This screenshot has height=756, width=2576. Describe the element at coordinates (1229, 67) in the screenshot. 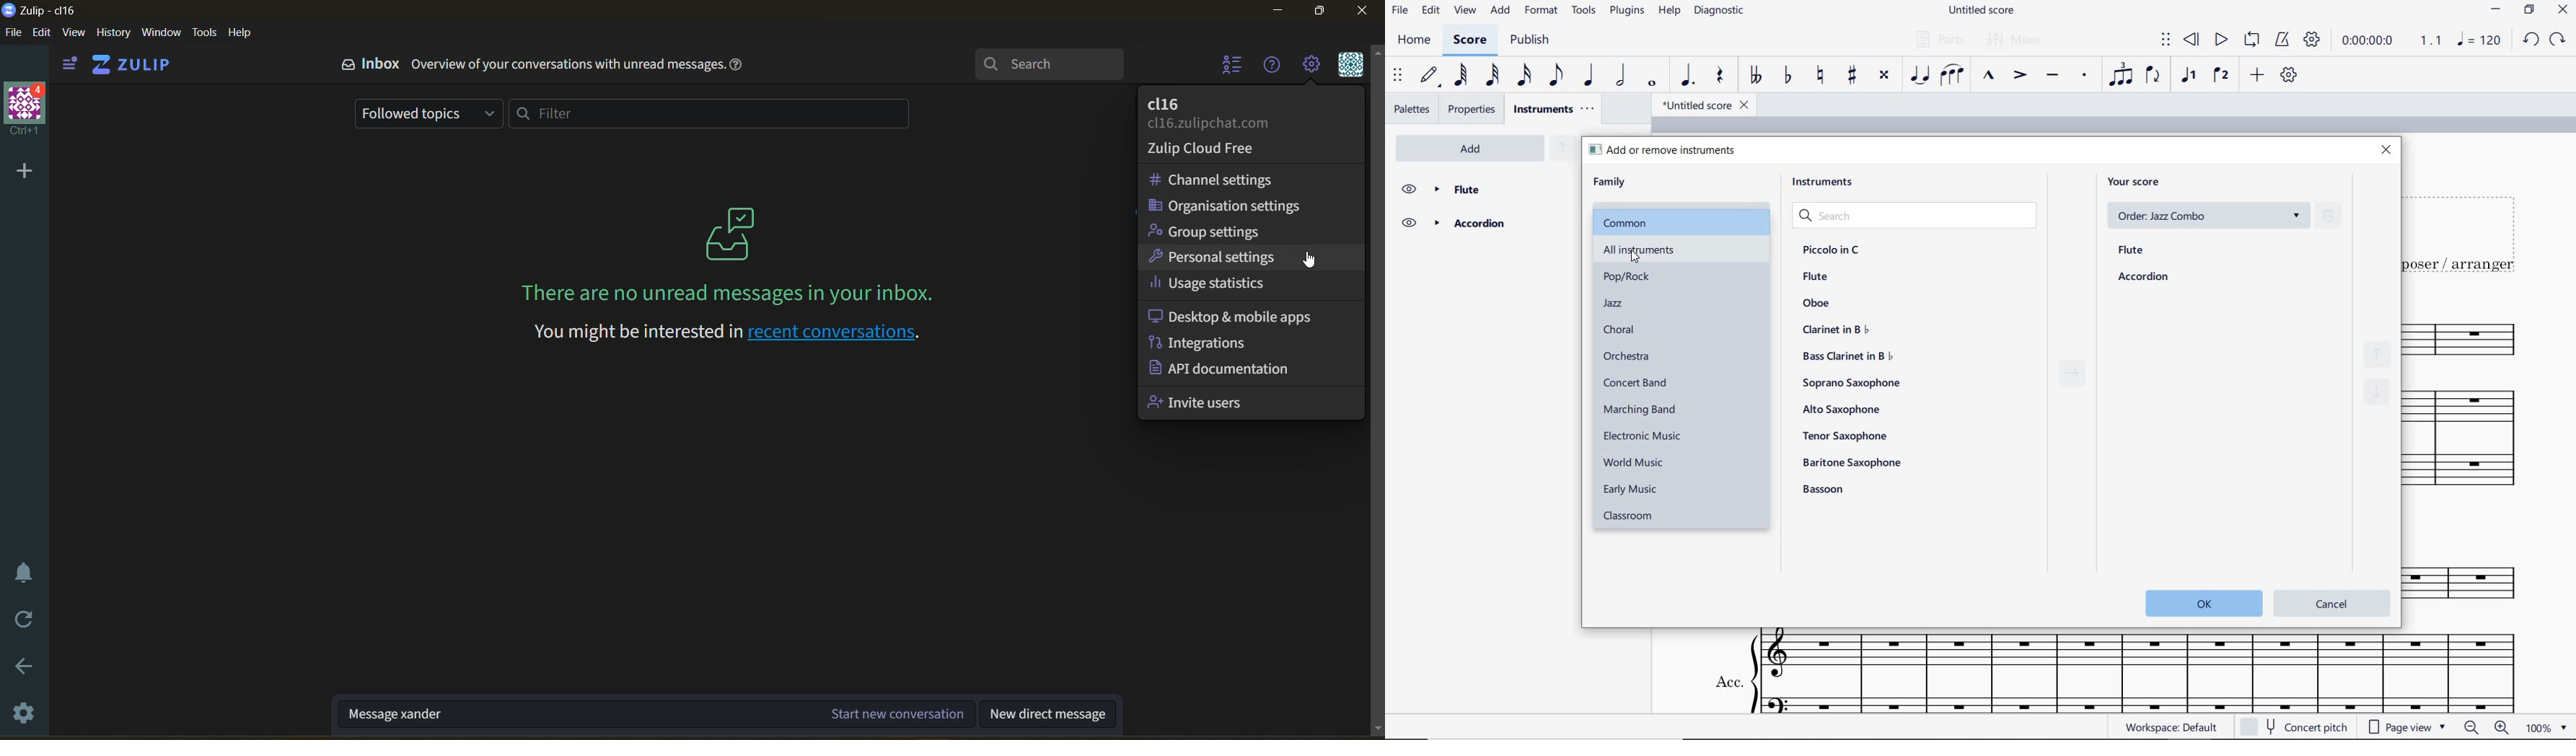

I see `hide user list` at that location.